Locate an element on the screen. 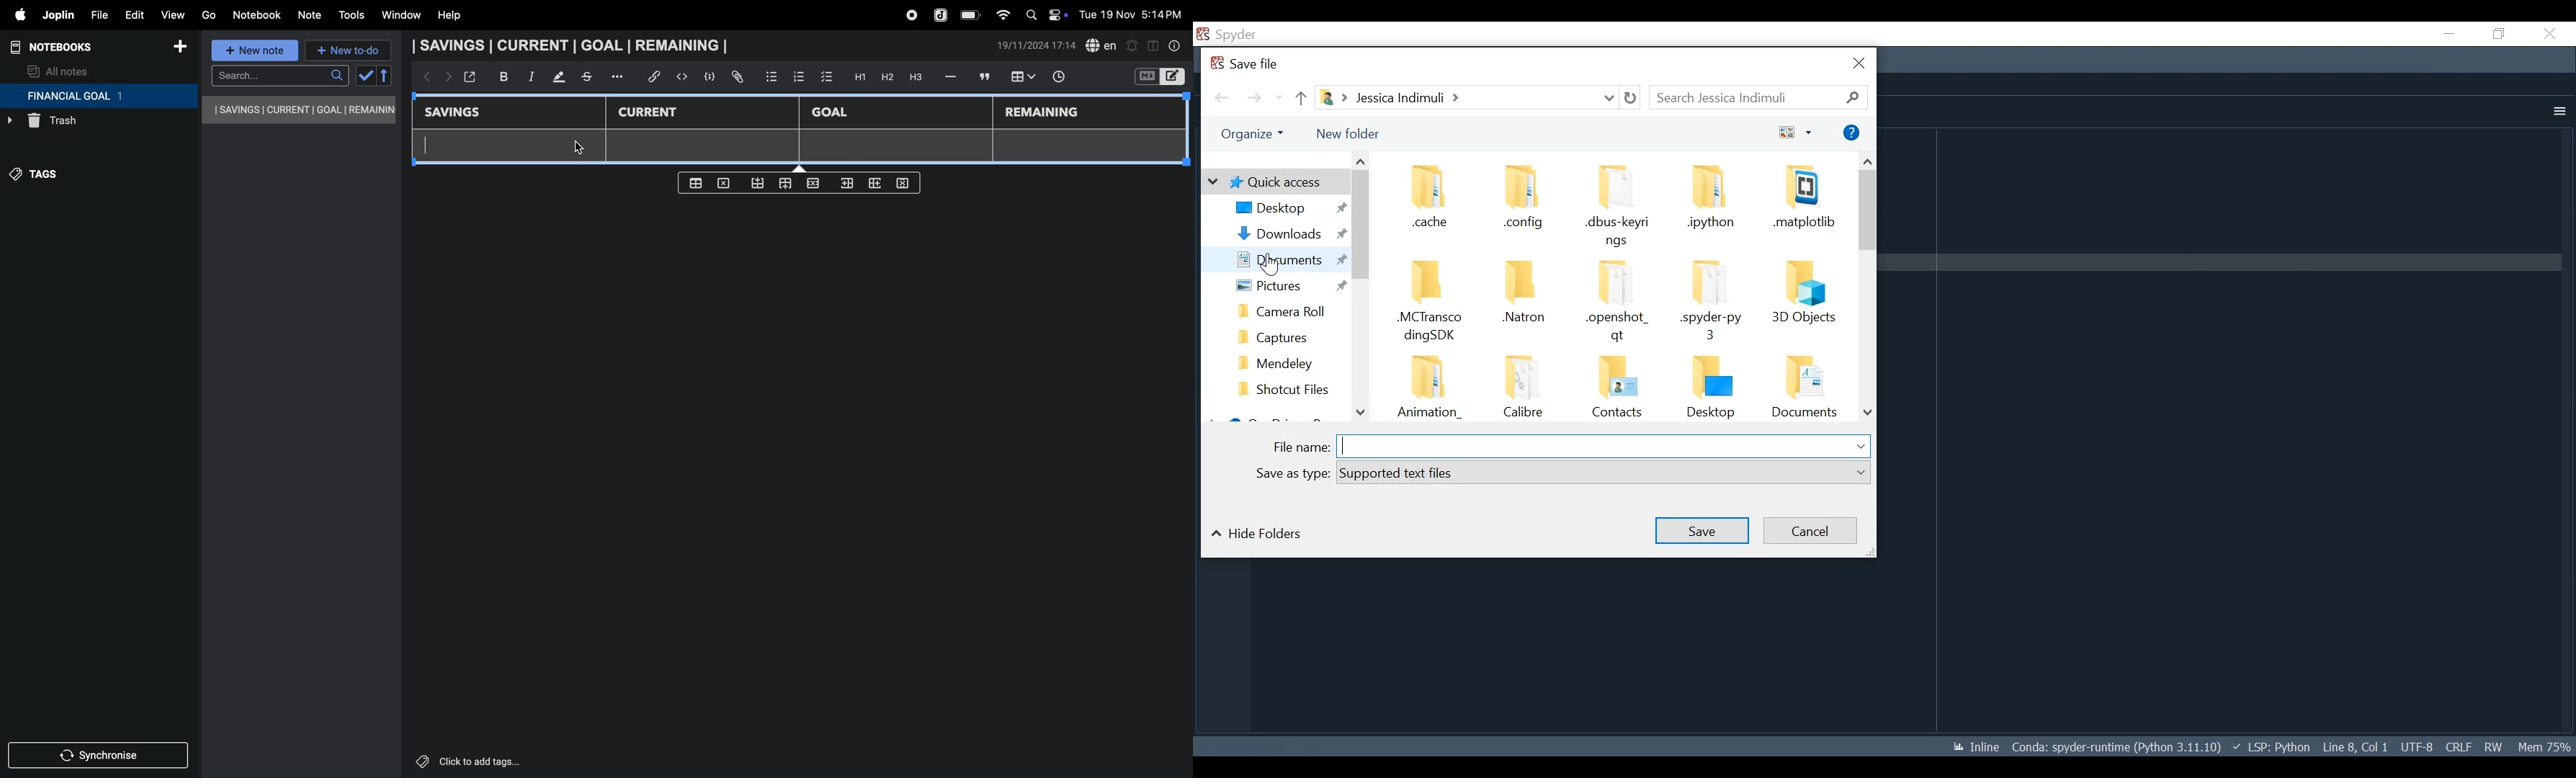 Image resolution: width=2576 pixels, height=784 pixels. forward is located at coordinates (446, 79).